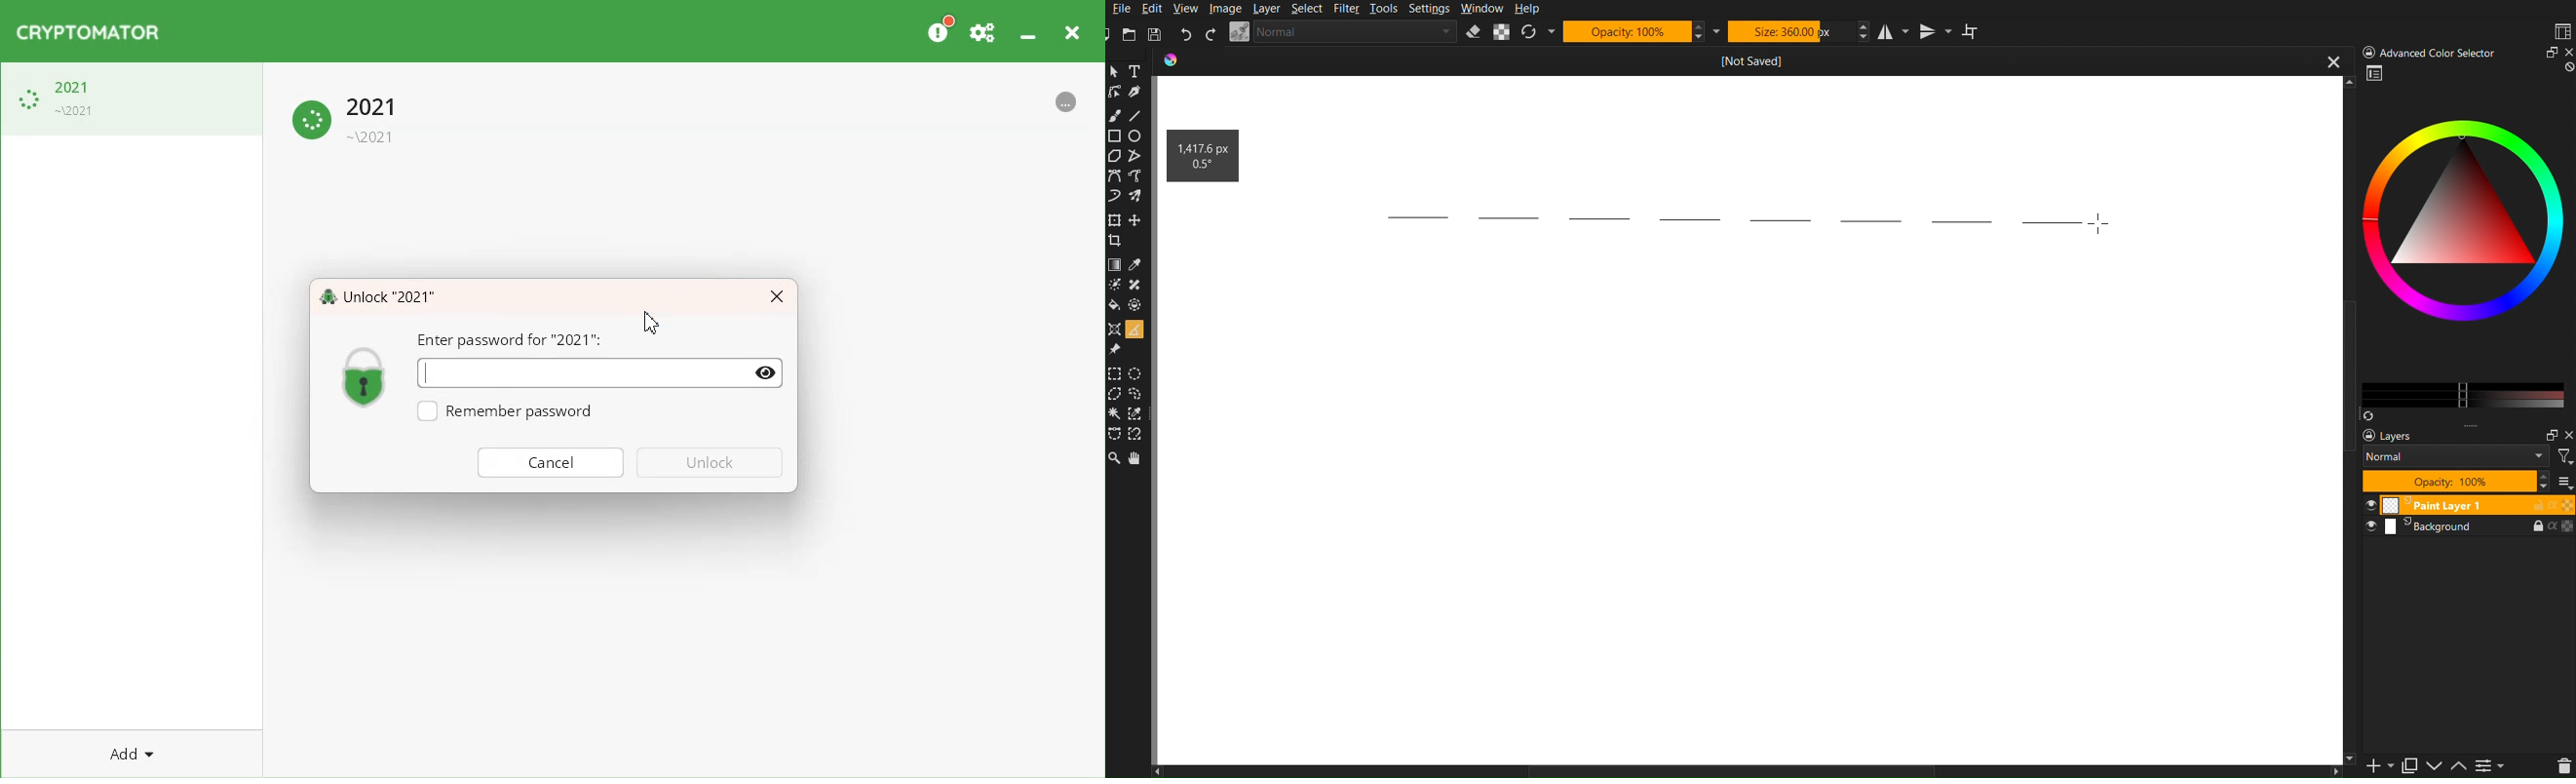  I want to click on Filter, so click(1350, 9).